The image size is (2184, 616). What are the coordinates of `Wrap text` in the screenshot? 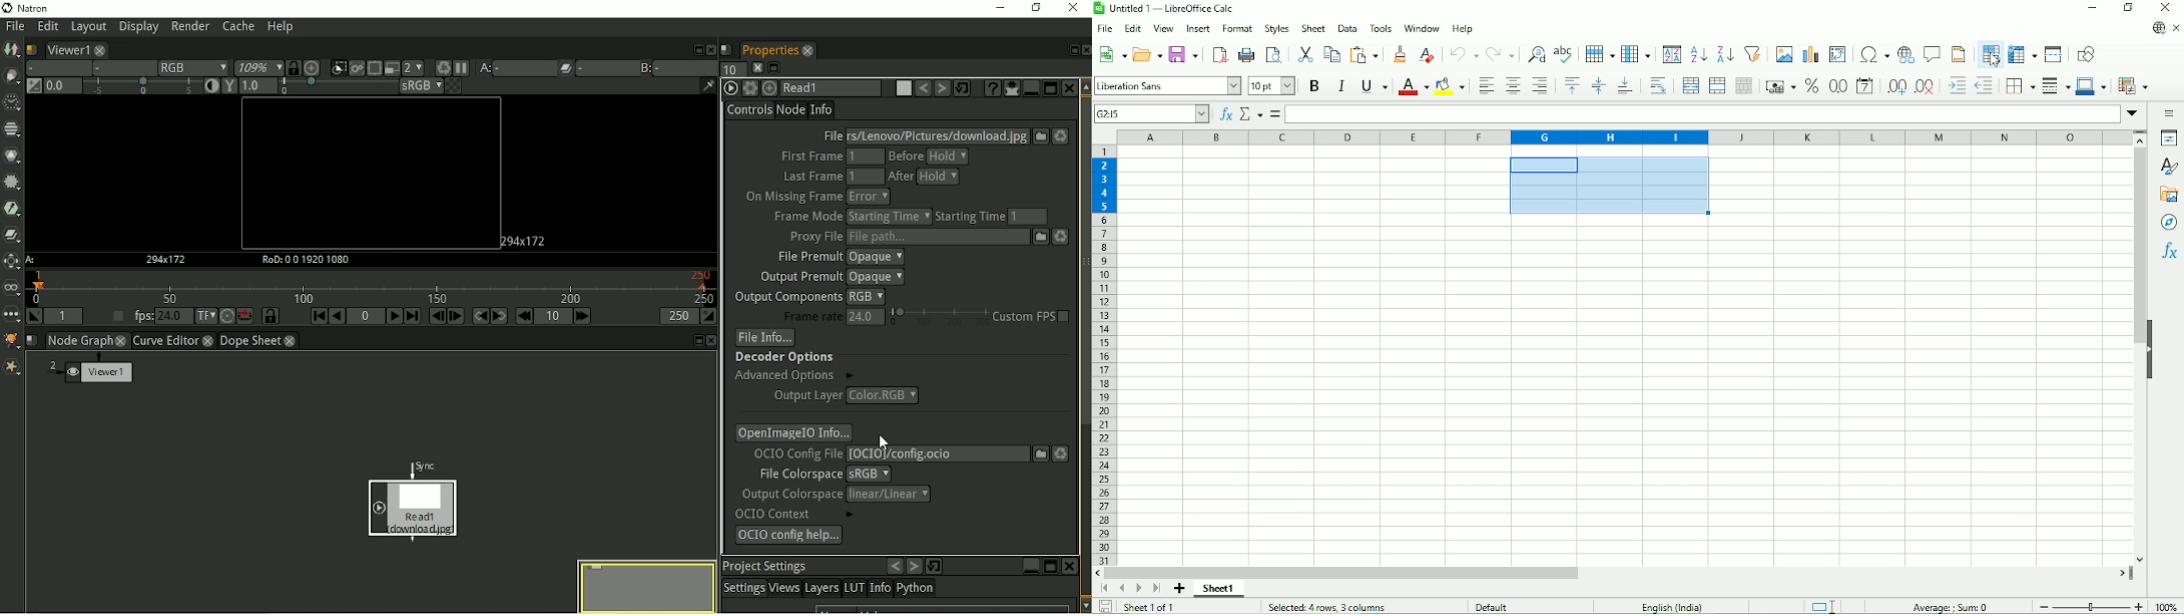 It's located at (1657, 86).